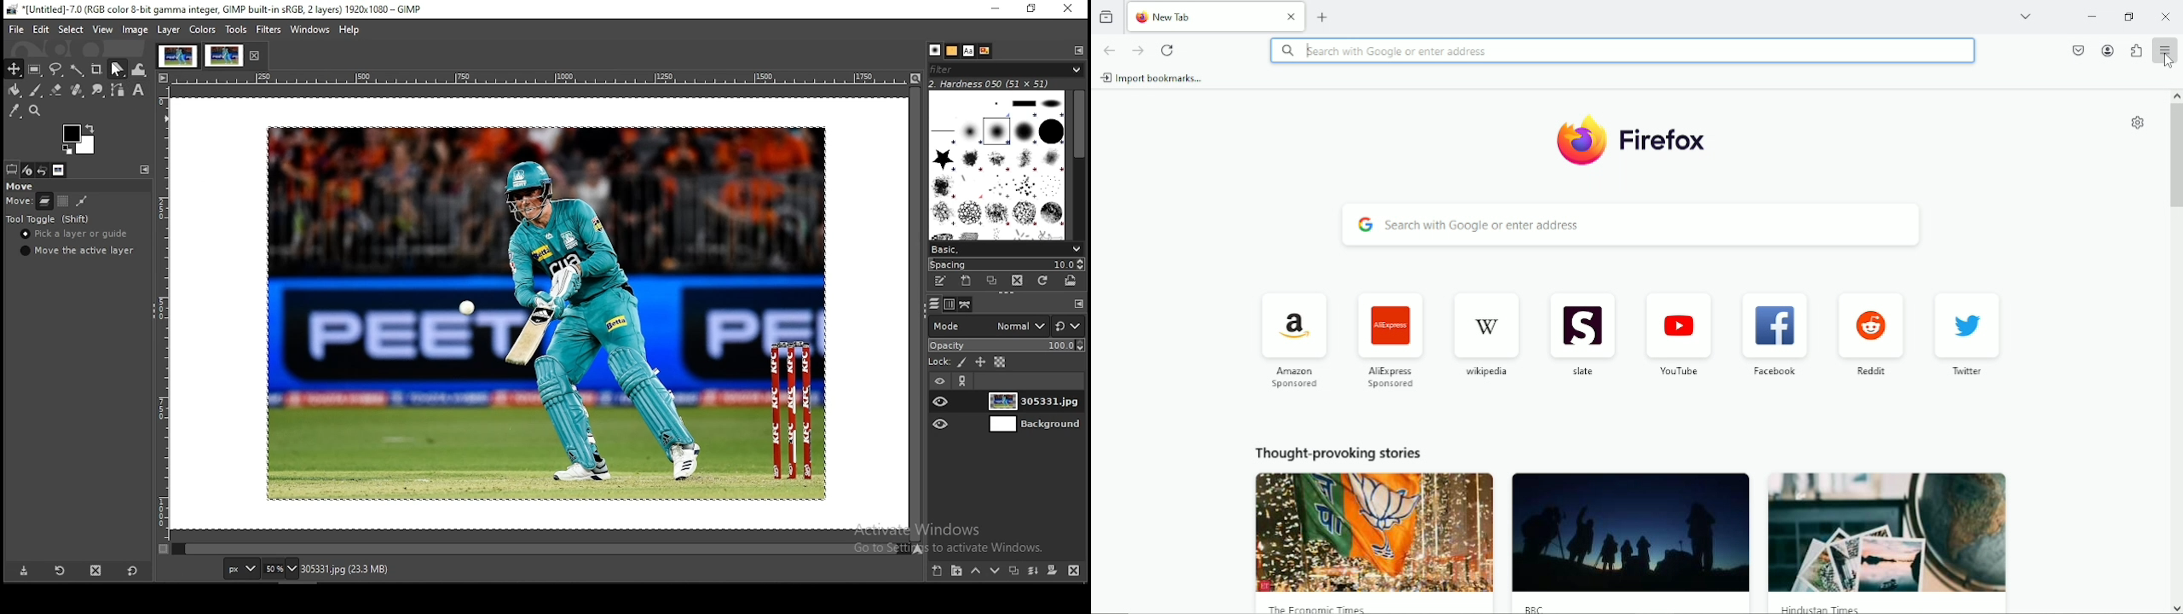 This screenshot has height=616, width=2184. I want to click on layer visibility on/off, so click(943, 423).